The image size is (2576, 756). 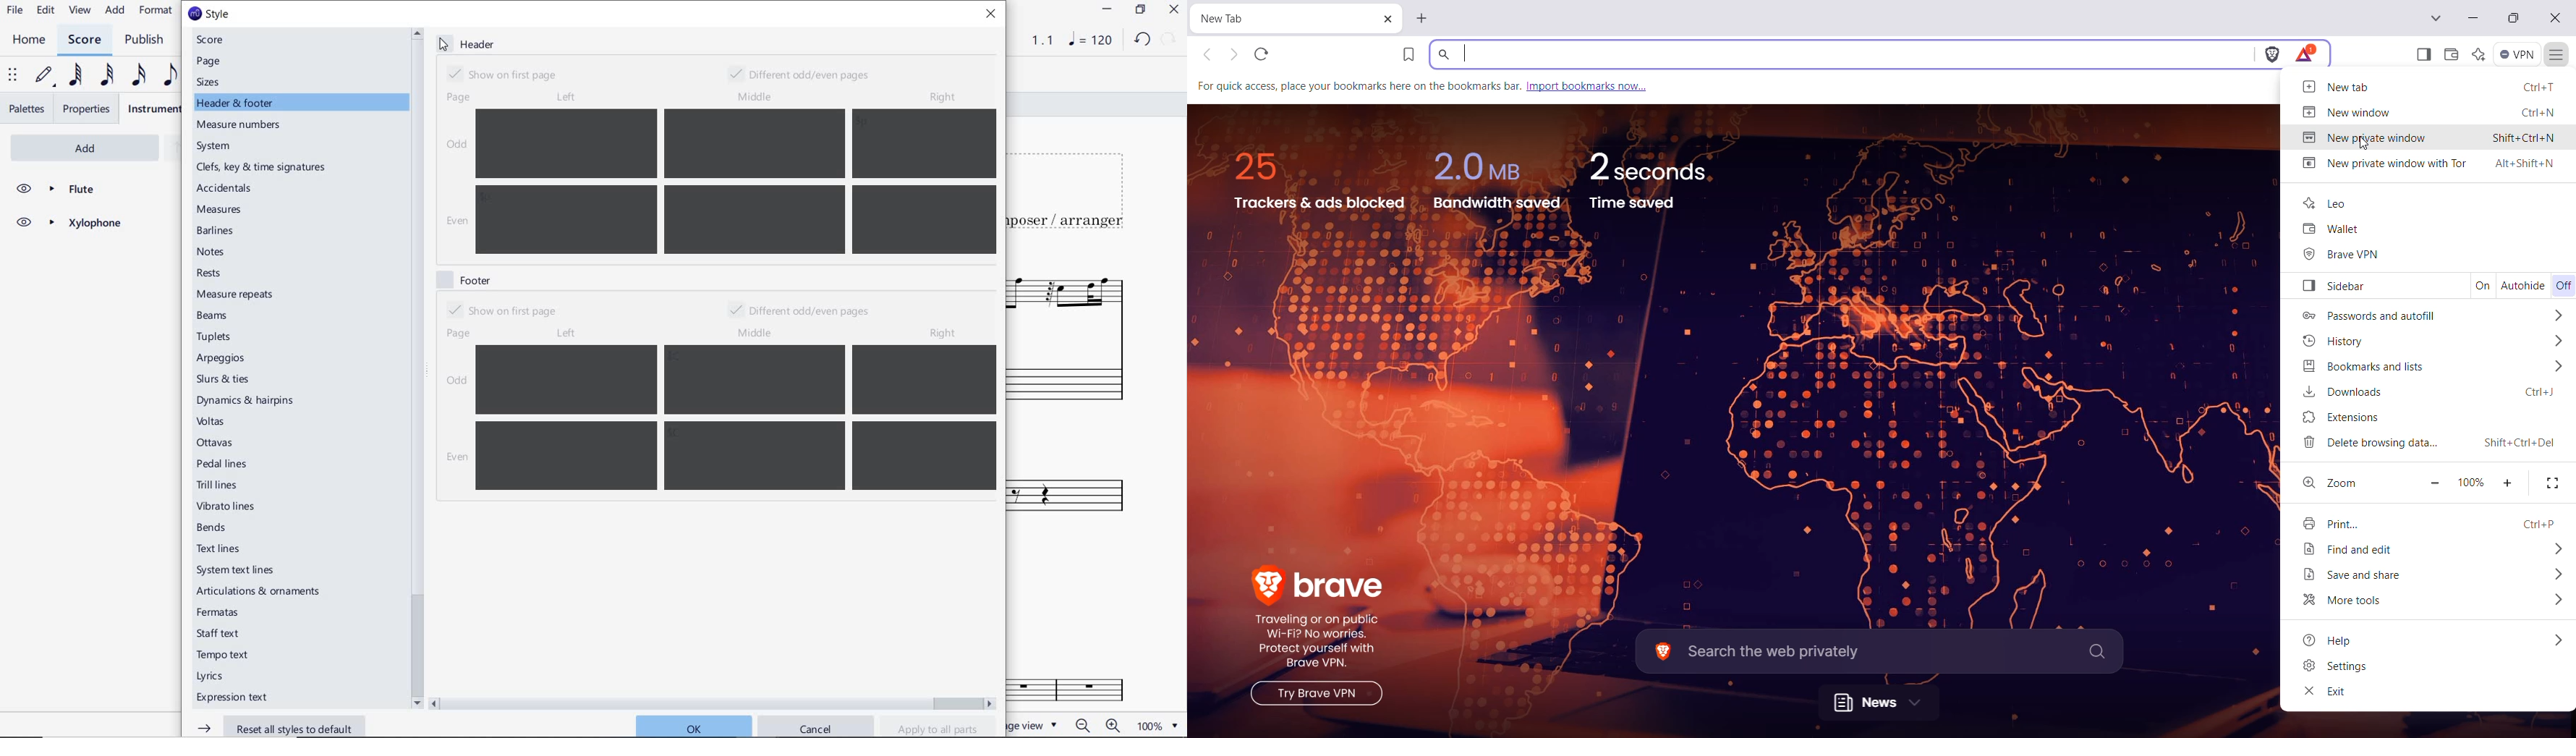 What do you see at coordinates (2563, 287) in the screenshot?
I see `Set On/Off` at bounding box center [2563, 287].